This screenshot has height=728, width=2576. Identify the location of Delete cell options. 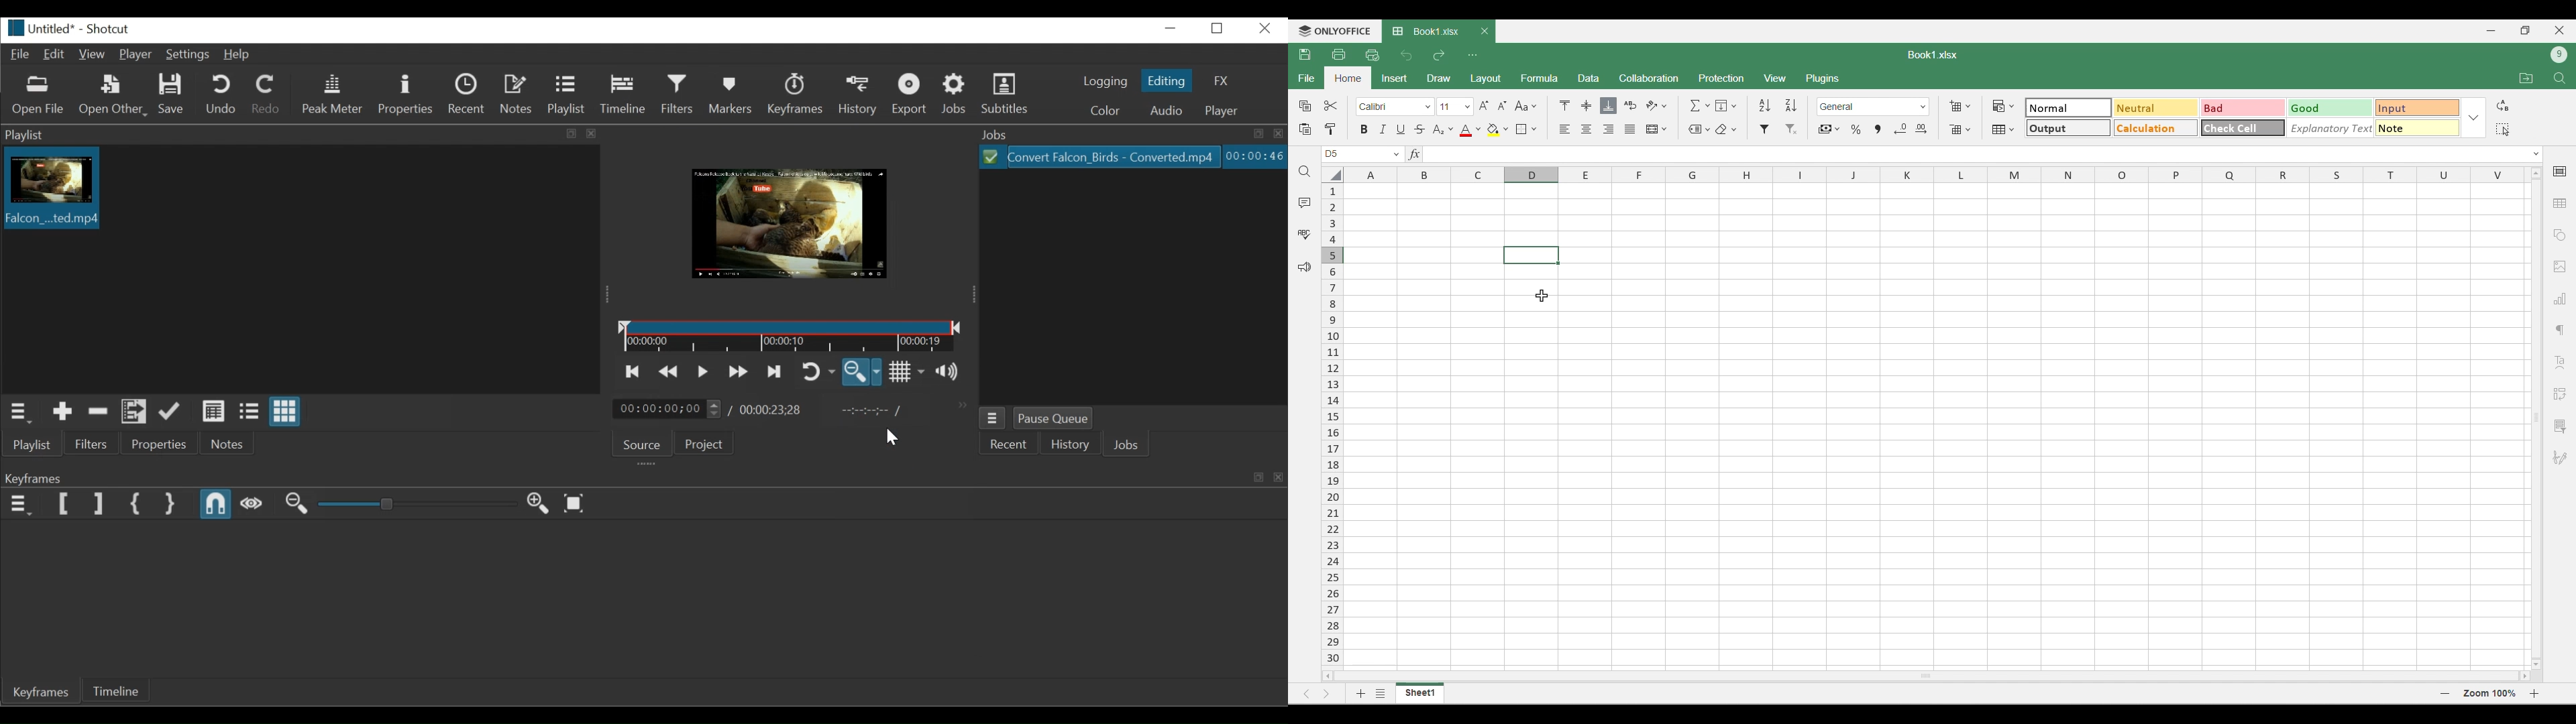
(1960, 129).